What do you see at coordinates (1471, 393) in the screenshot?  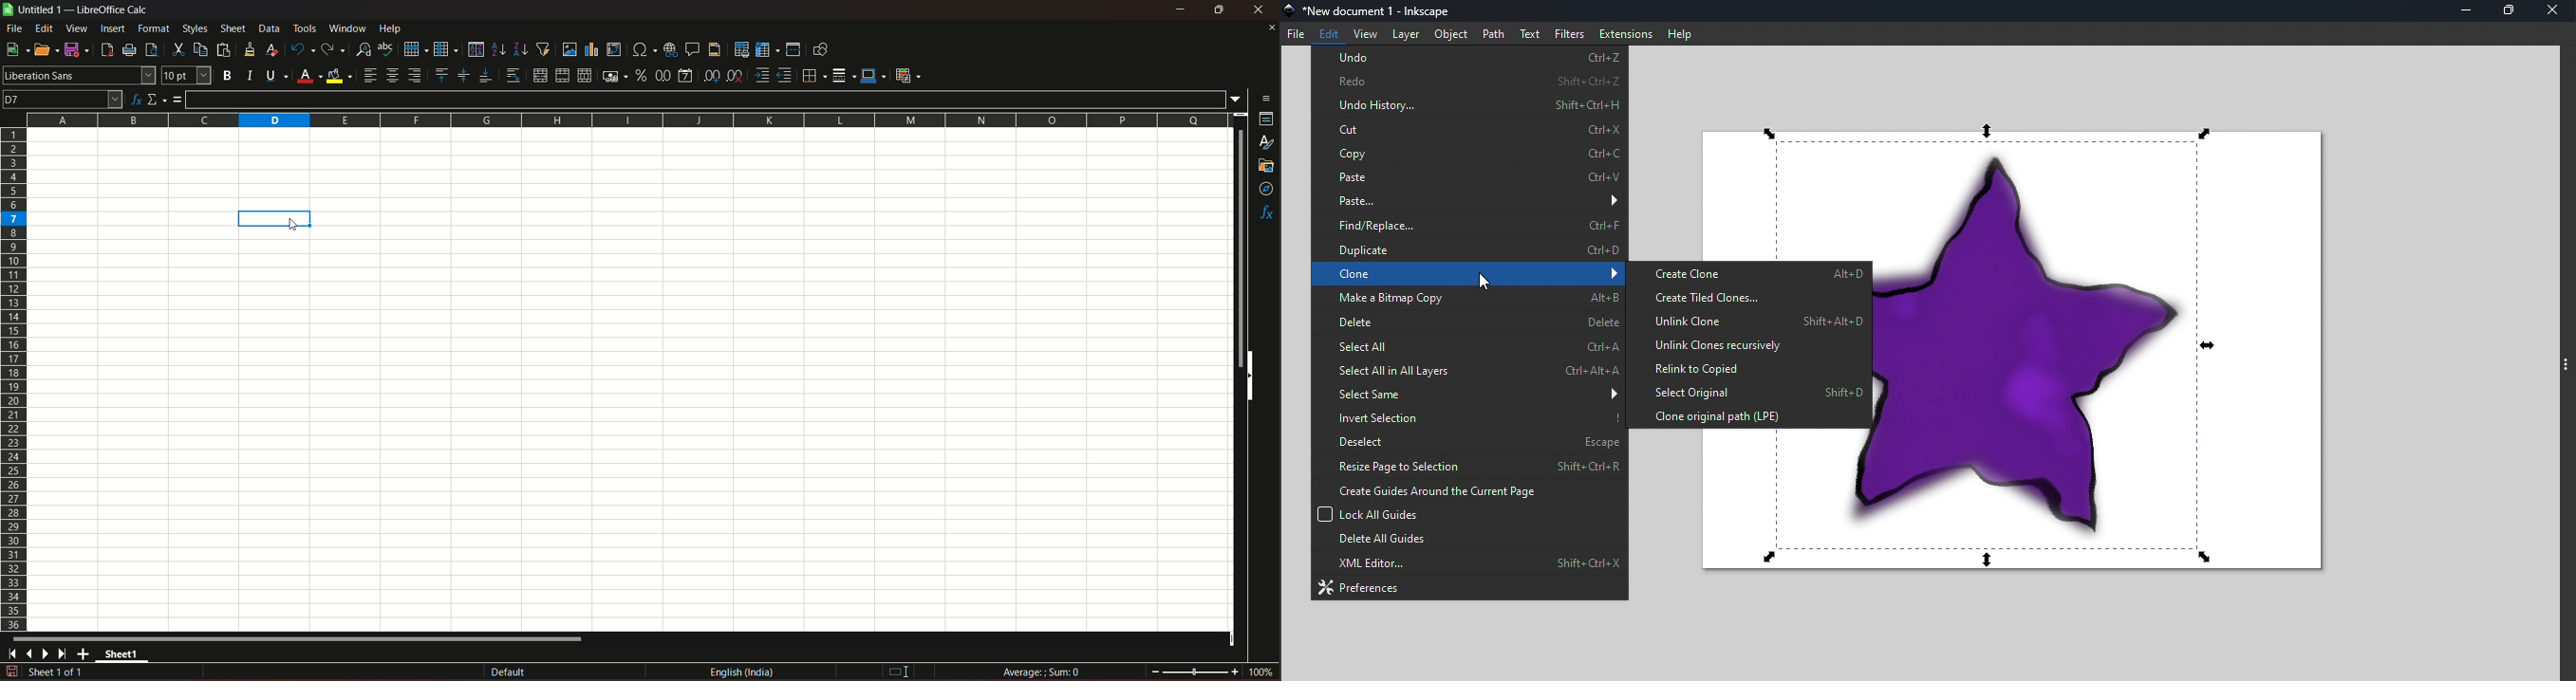 I see `Select same` at bounding box center [1471, 393].